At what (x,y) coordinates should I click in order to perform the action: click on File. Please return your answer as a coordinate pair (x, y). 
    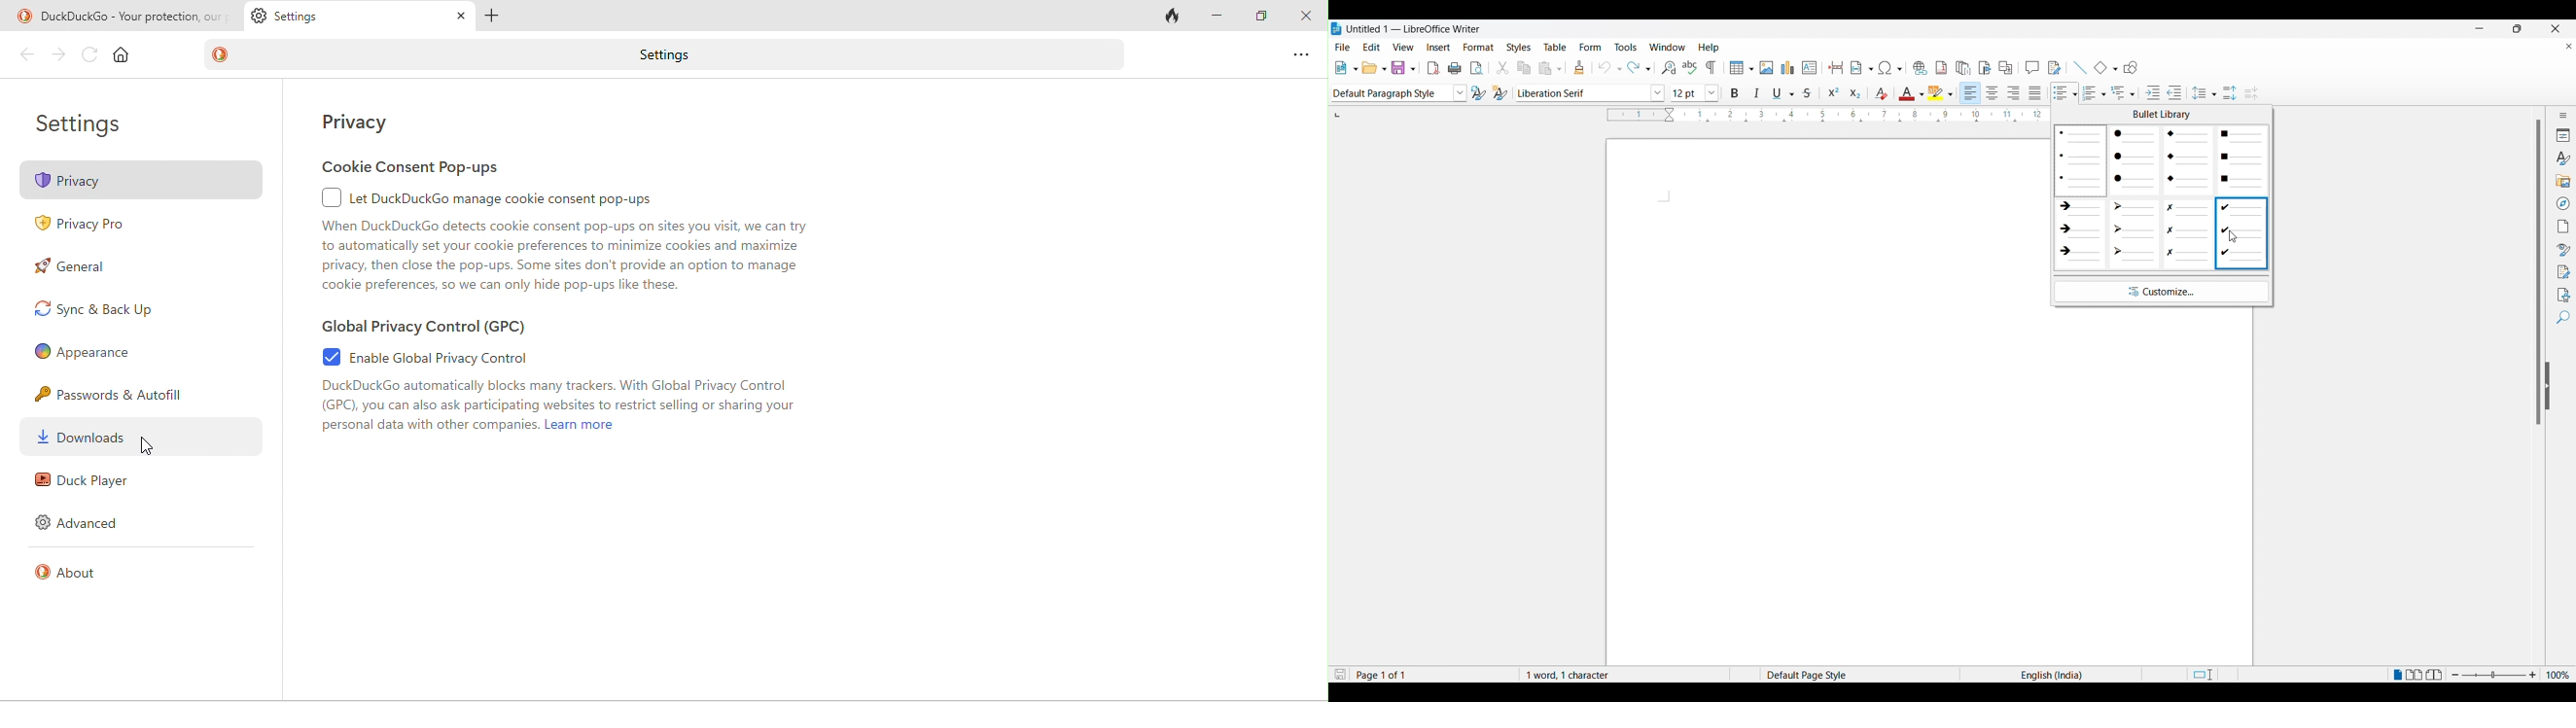
    Looking at the image, I should click on (1343, 46).